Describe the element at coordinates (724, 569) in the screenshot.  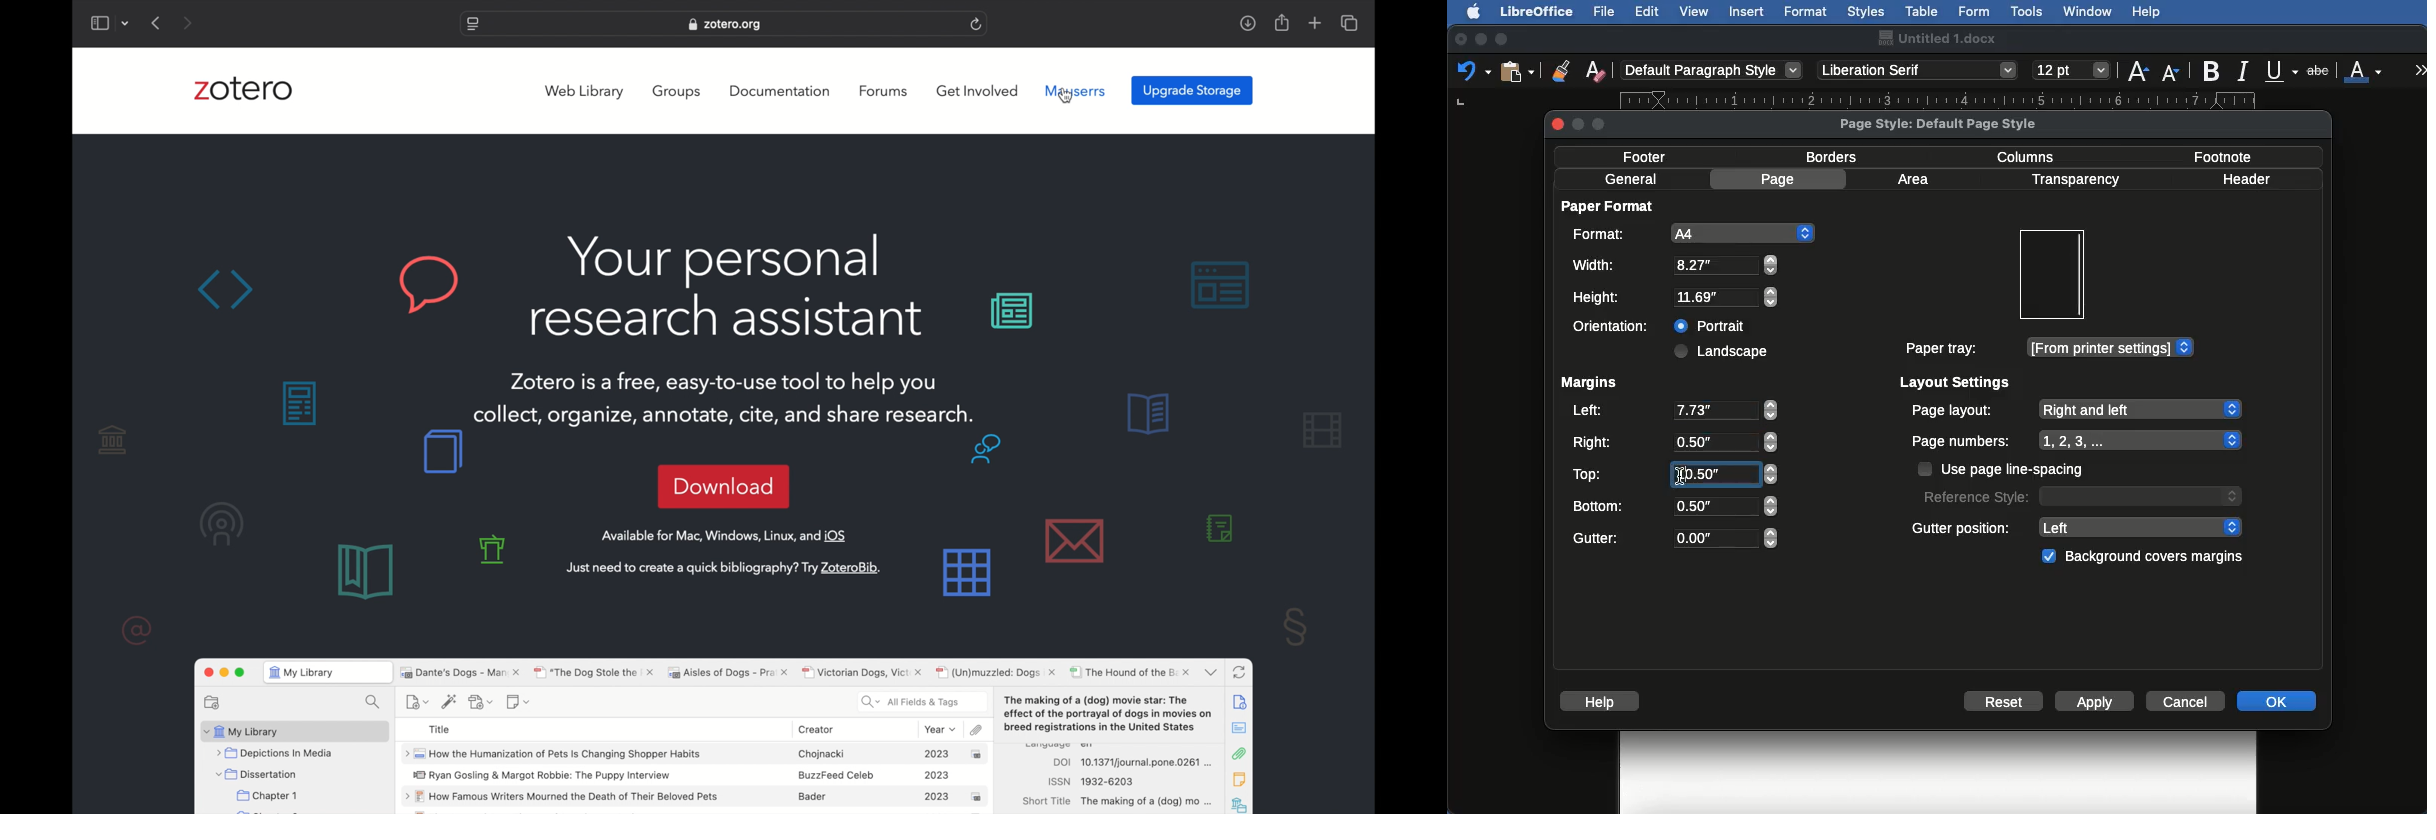
I see `just need to create a quick bibliography? try zoterobib` at that location.